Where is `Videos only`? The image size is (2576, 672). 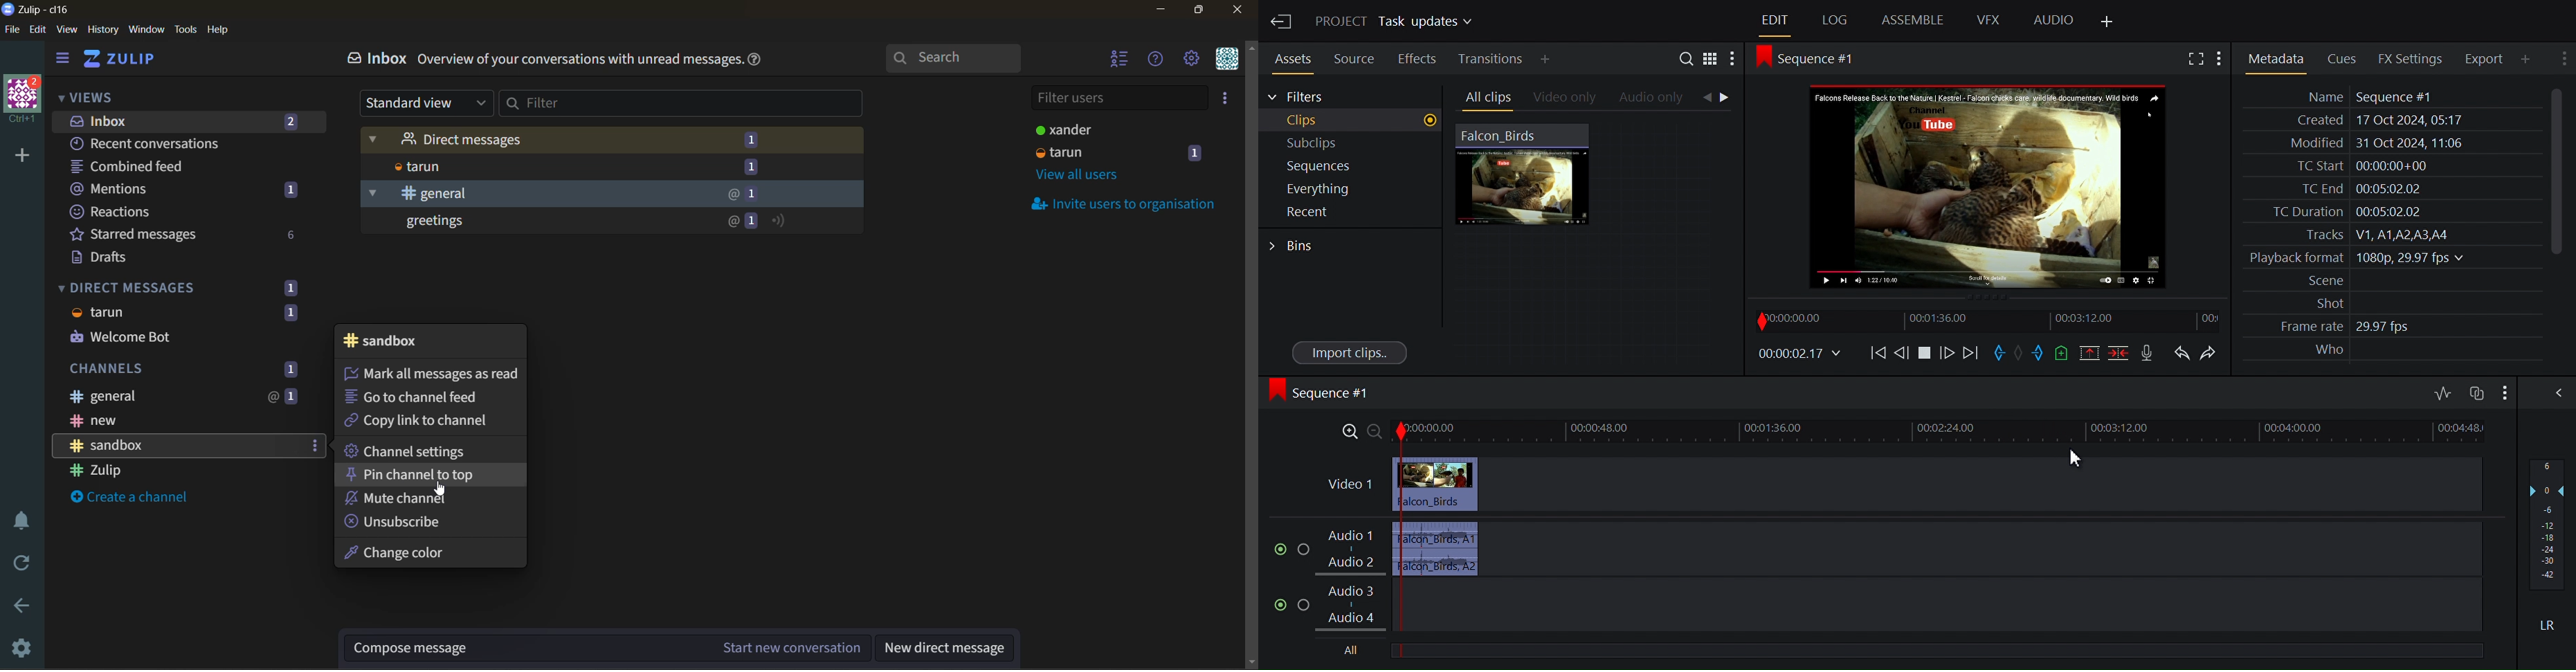
Videos only is located at coordinates (1564, 98).